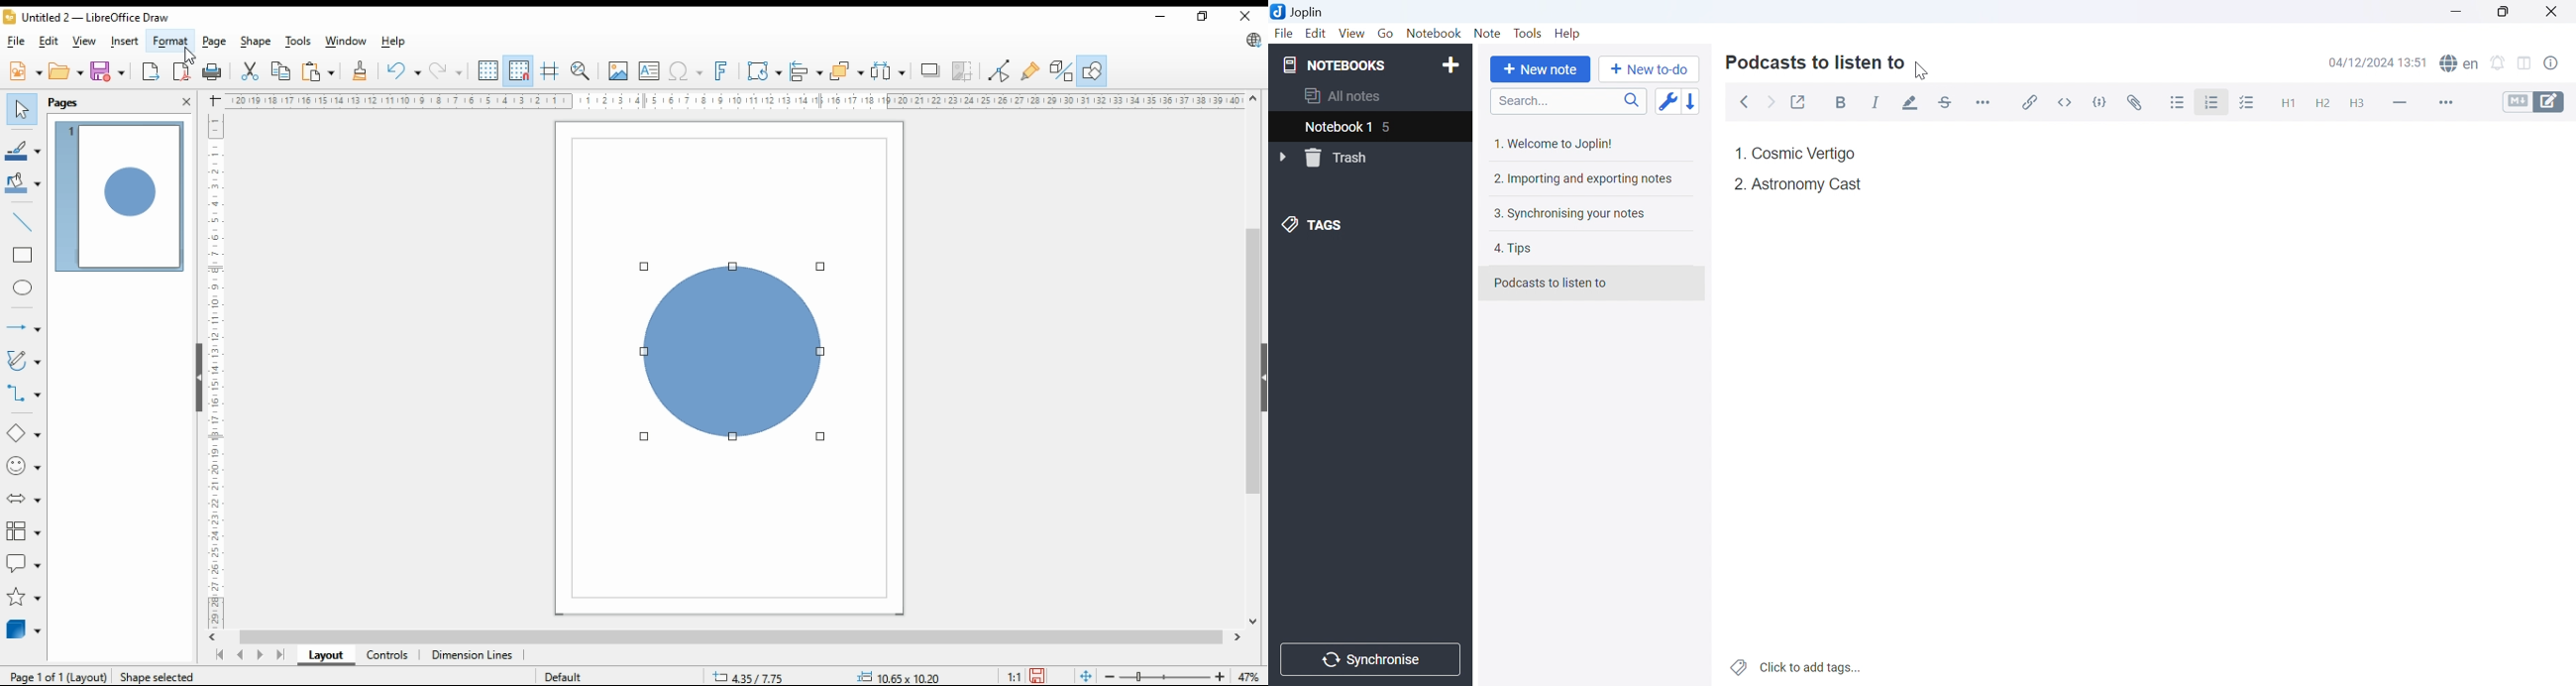  What do you see at coordinates (1922, 70) in the screenshot?
I see `Cursor` at bounding box center [1922, 70].